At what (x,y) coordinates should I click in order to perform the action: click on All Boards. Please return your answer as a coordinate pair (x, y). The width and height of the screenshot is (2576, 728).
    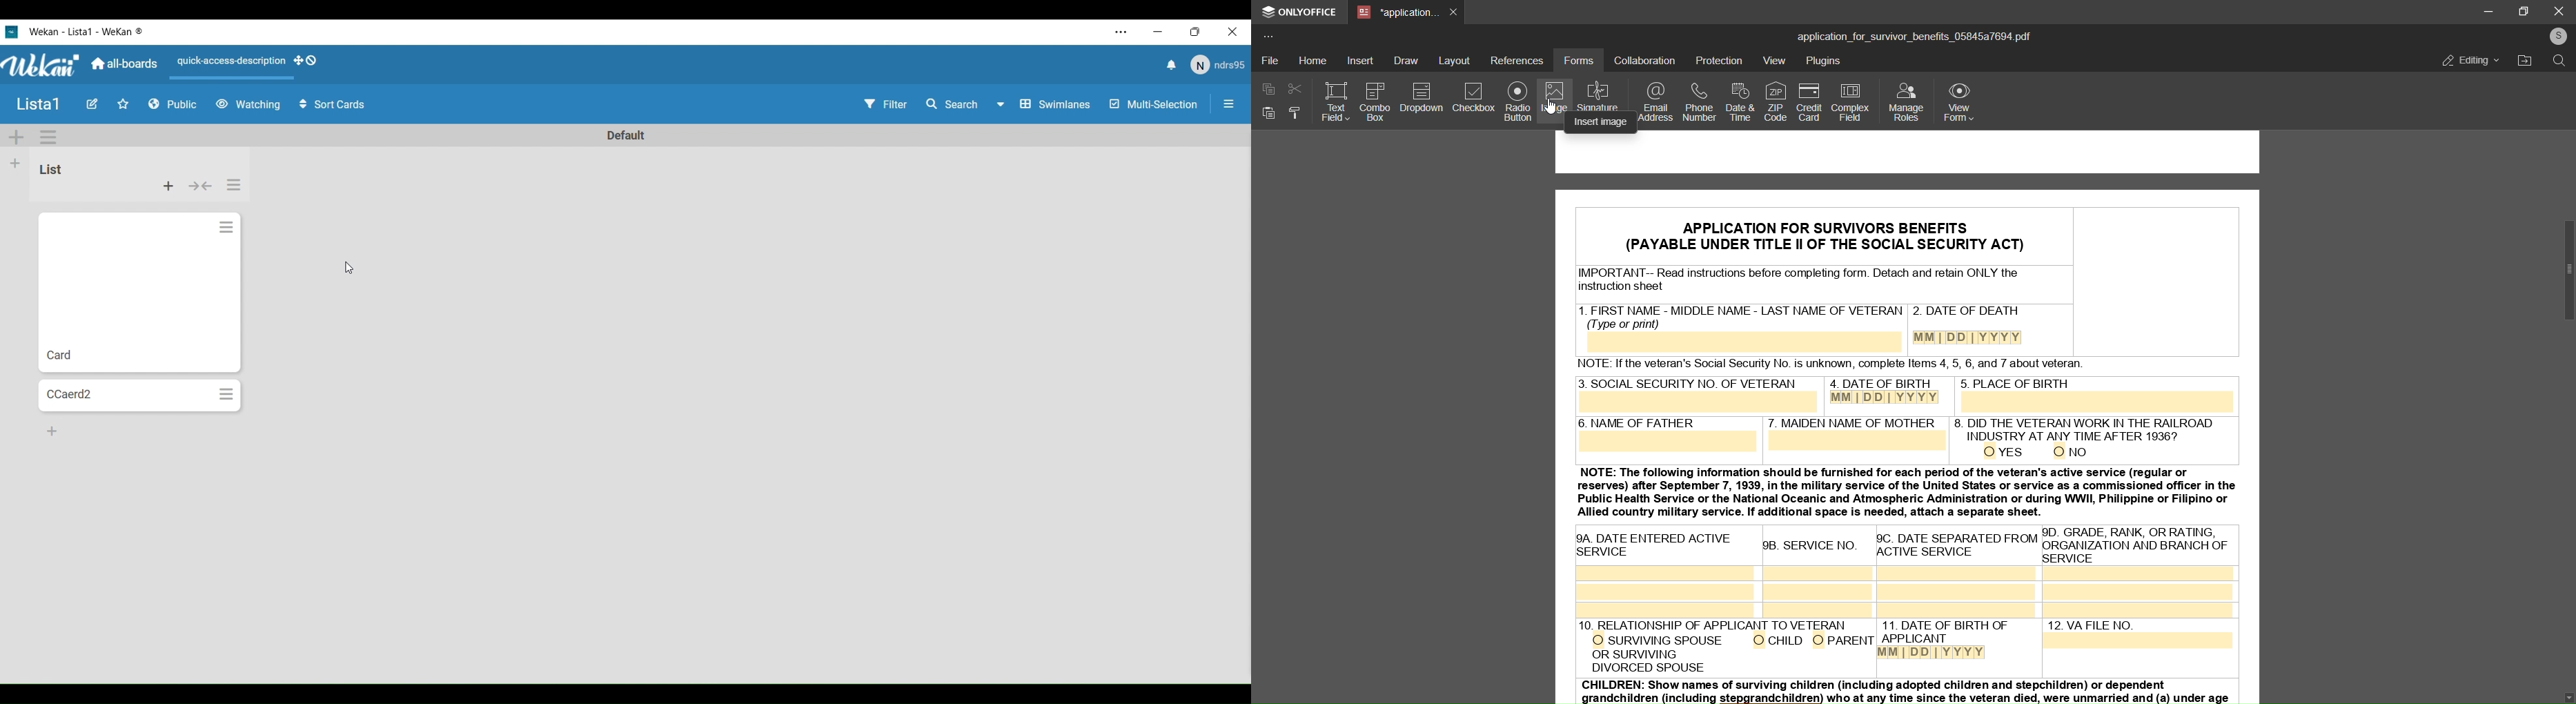
    Looking at the image, I should click on (125, 64).